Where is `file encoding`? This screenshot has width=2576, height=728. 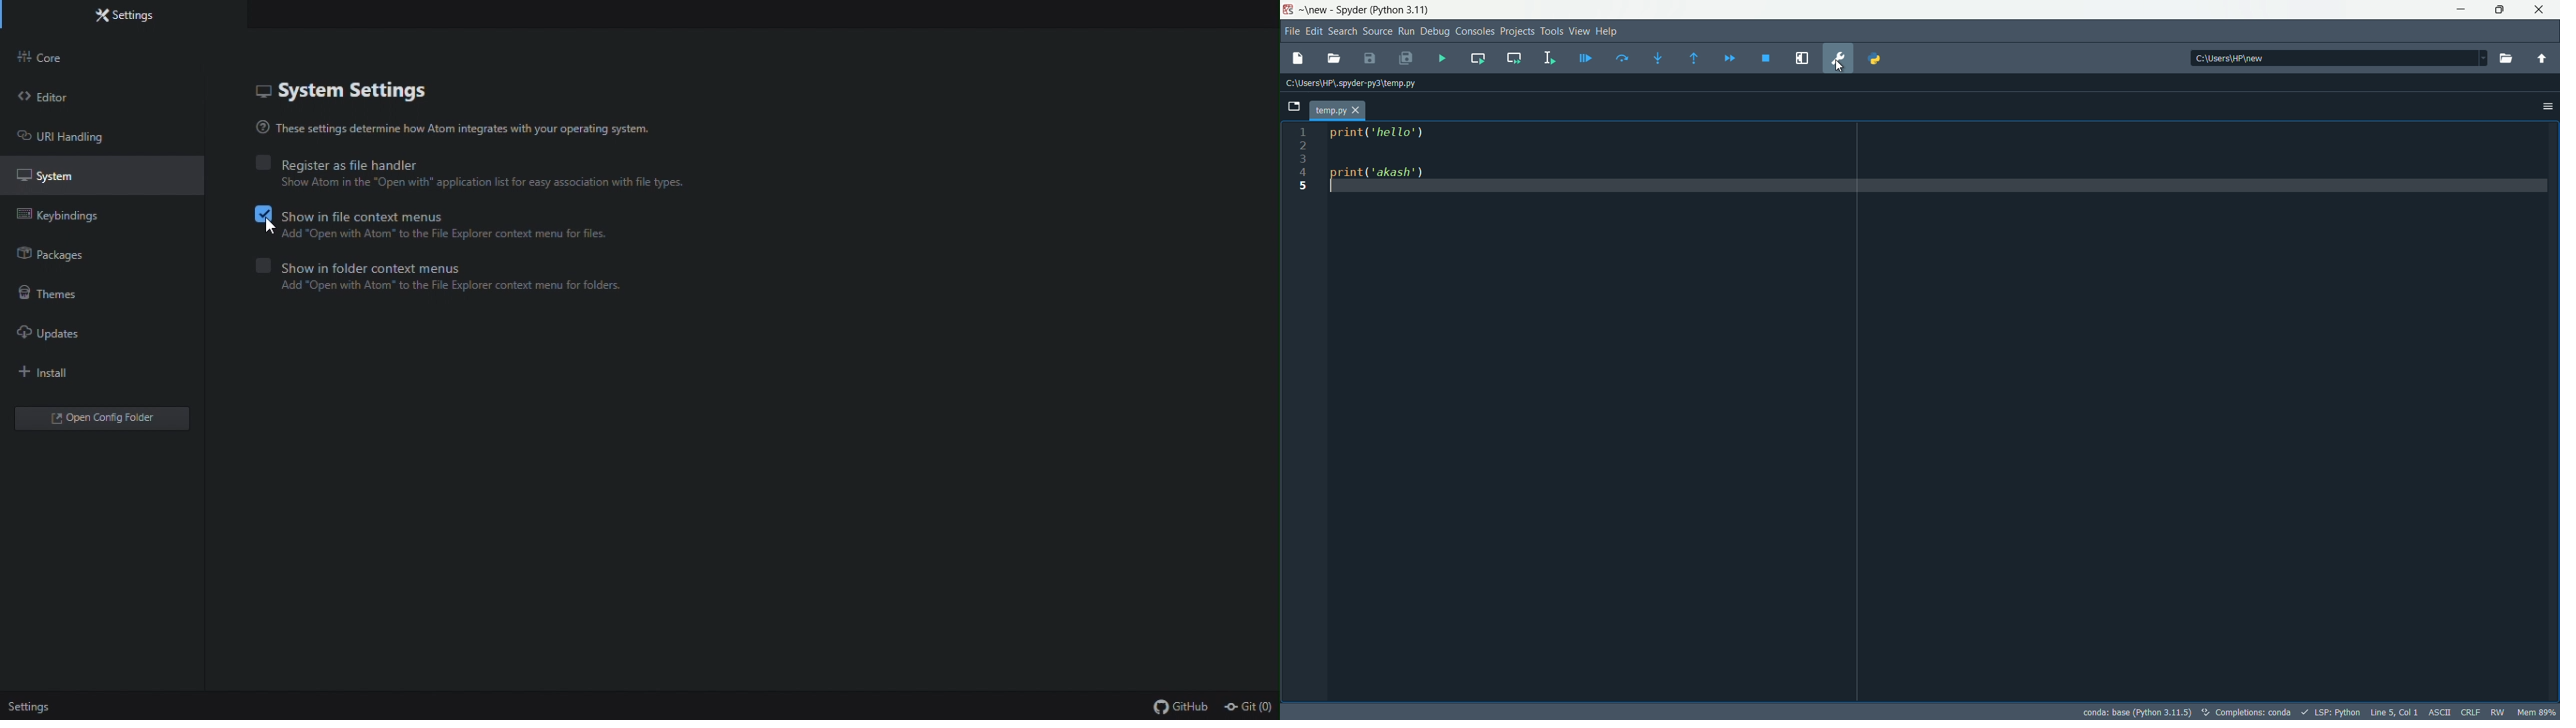
file encoding is located at coordinates (2437, 711).